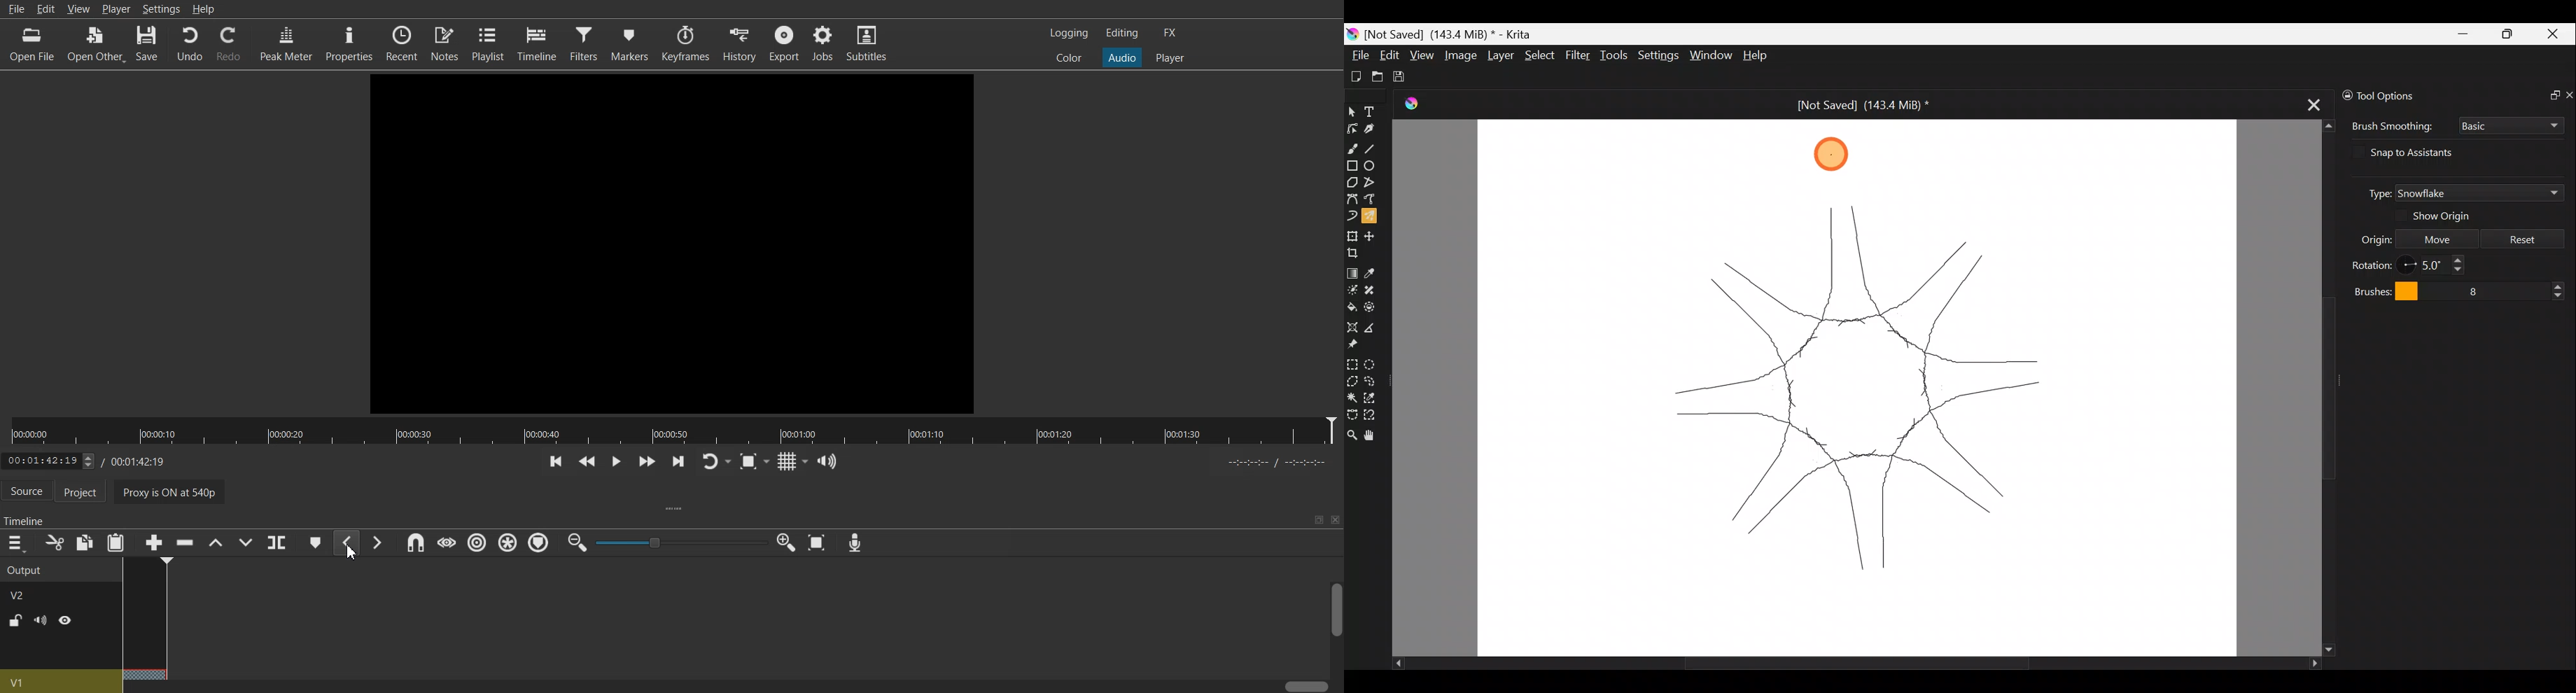 This screenshot has width=2576, height=700. Describe the element at coordinates (2568, 92) in the screenshot. I see `Close docker` at that location.